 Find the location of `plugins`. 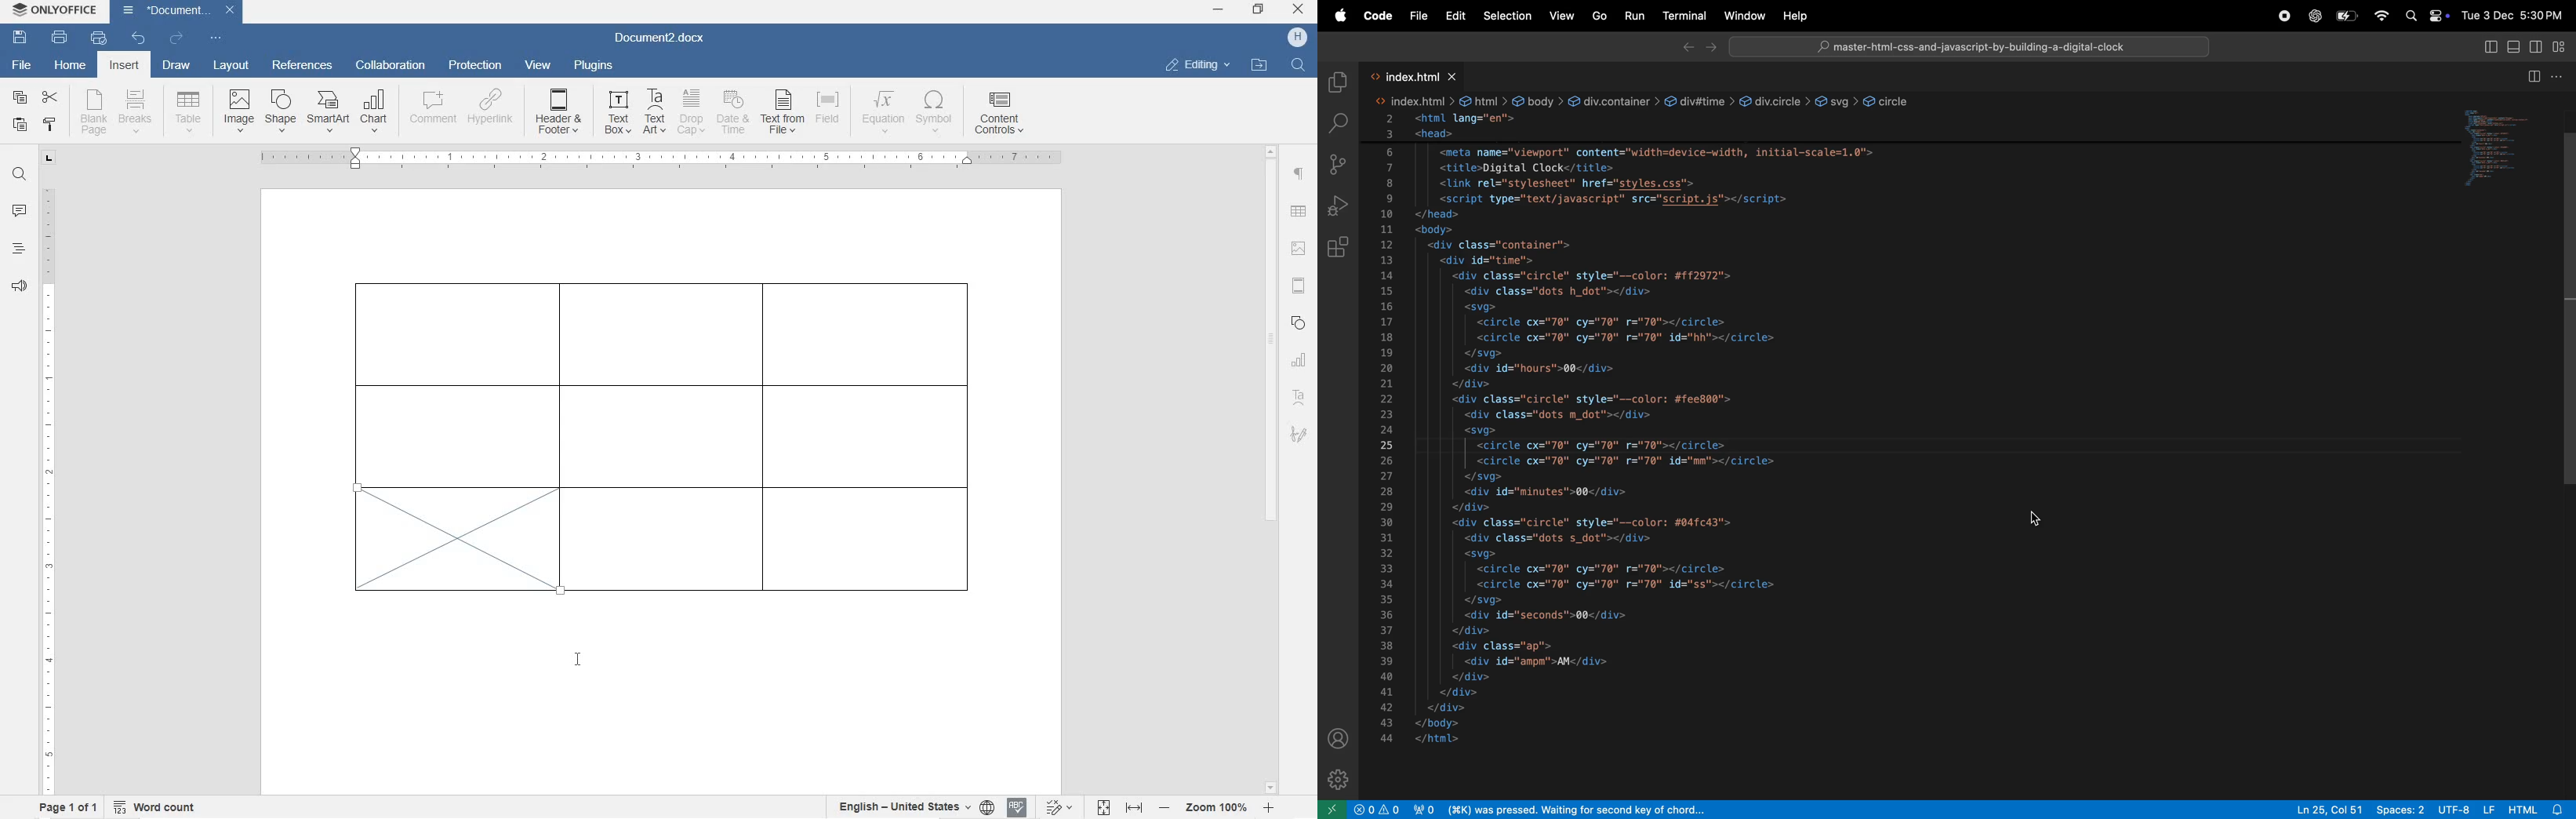

plugins is located at coordinates (594, 67).